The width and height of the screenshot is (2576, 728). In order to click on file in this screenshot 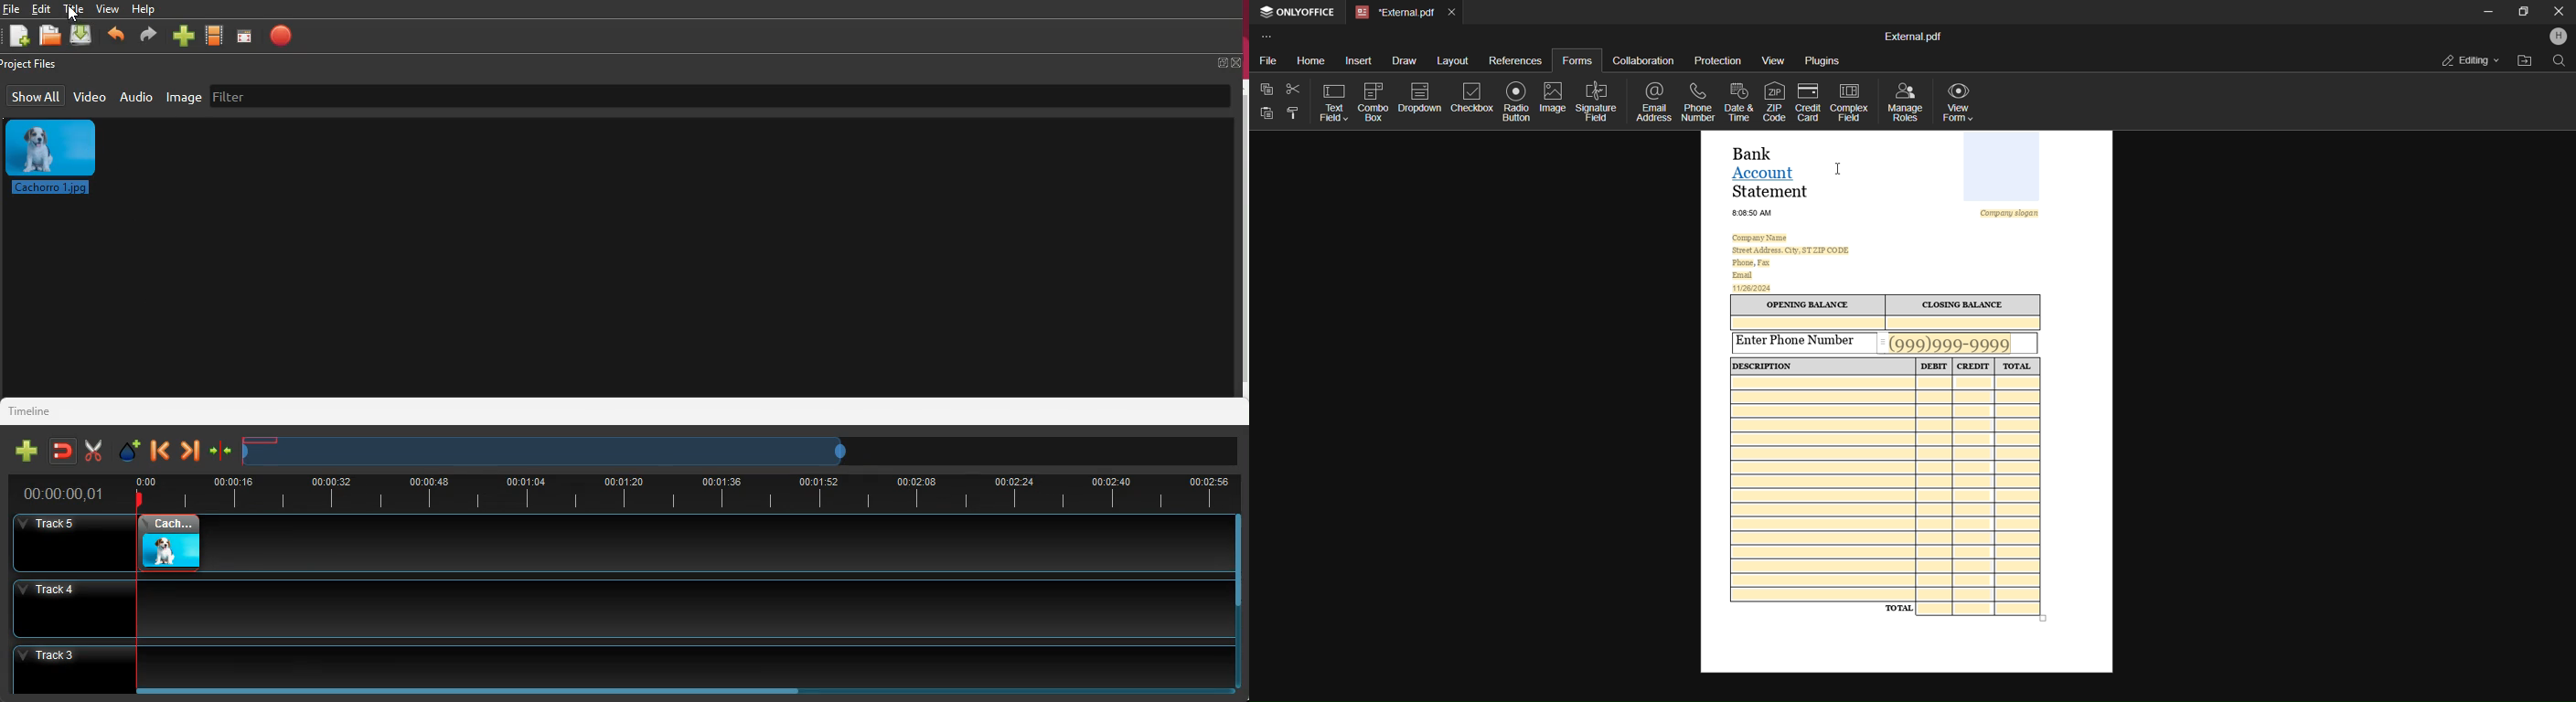, I will do `click(1267, 61)`.